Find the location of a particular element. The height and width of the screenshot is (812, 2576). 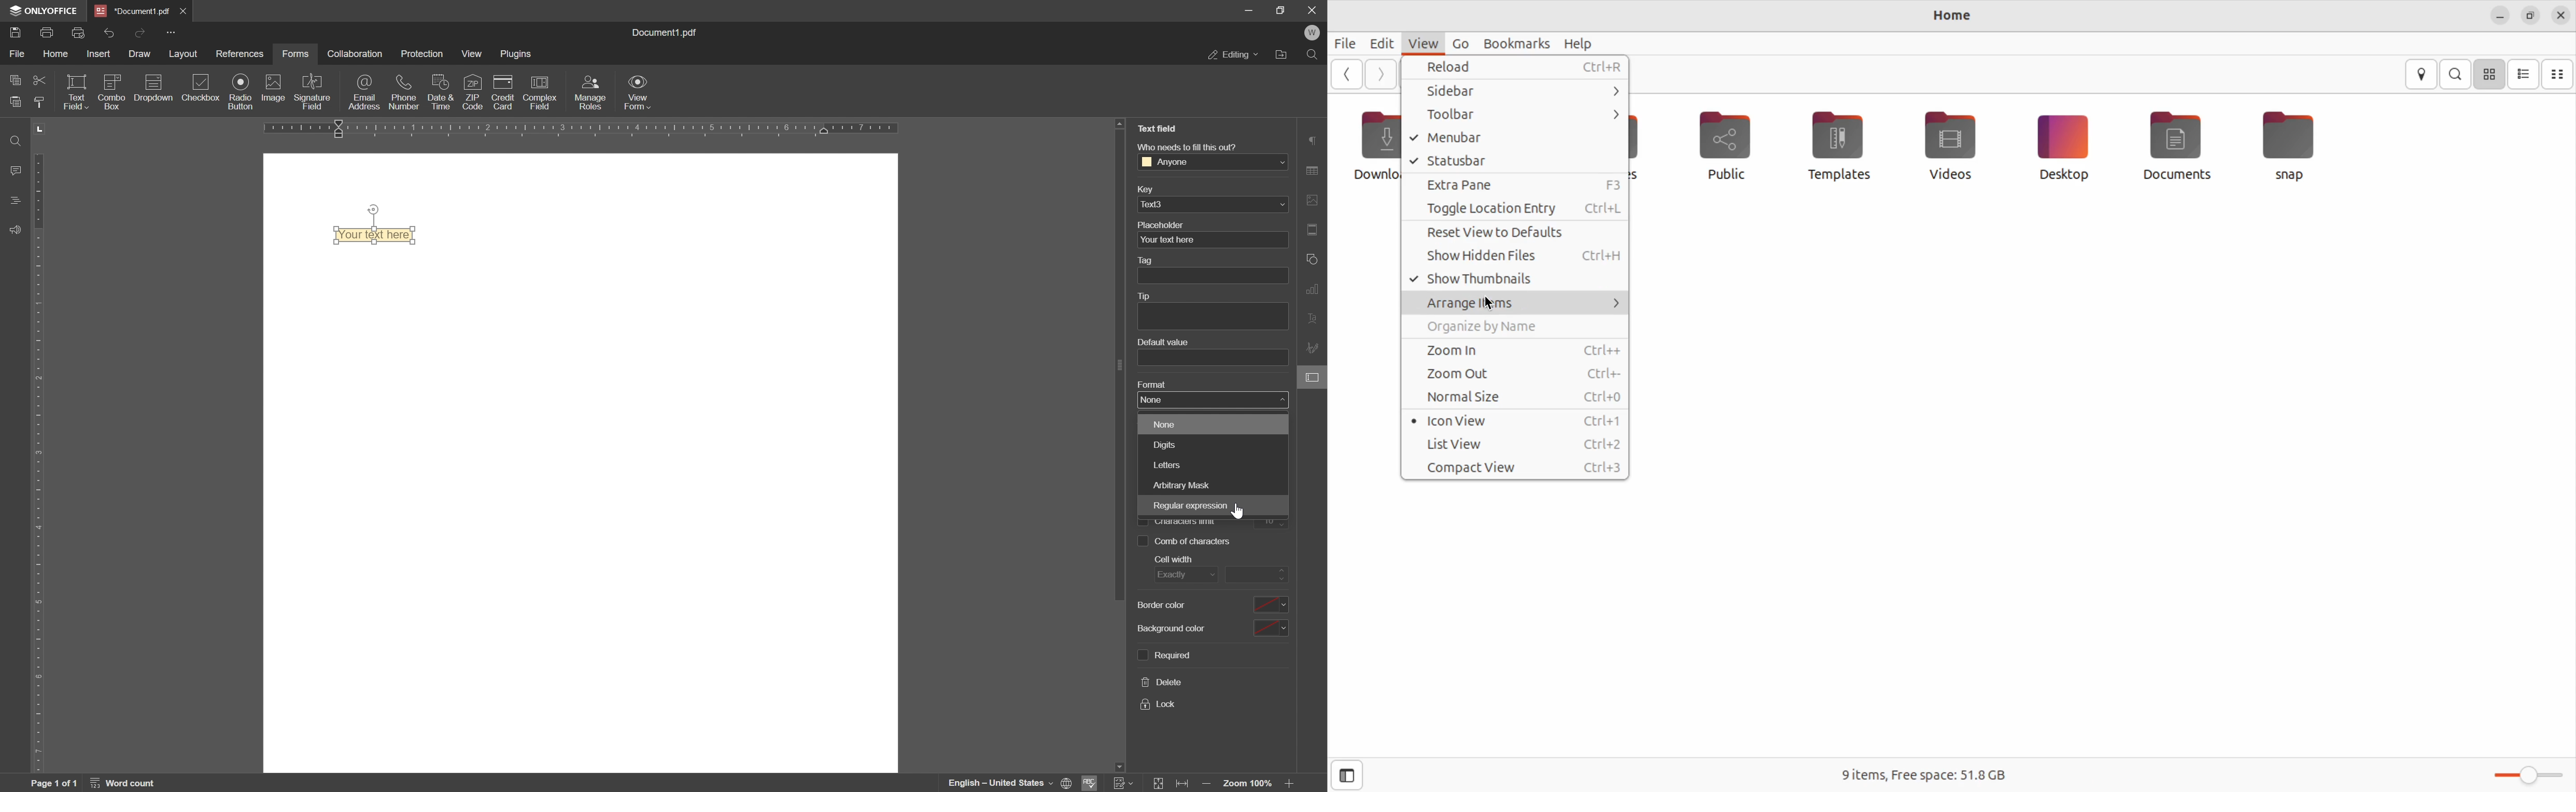

form settings is located at coordinates (1314, 379).